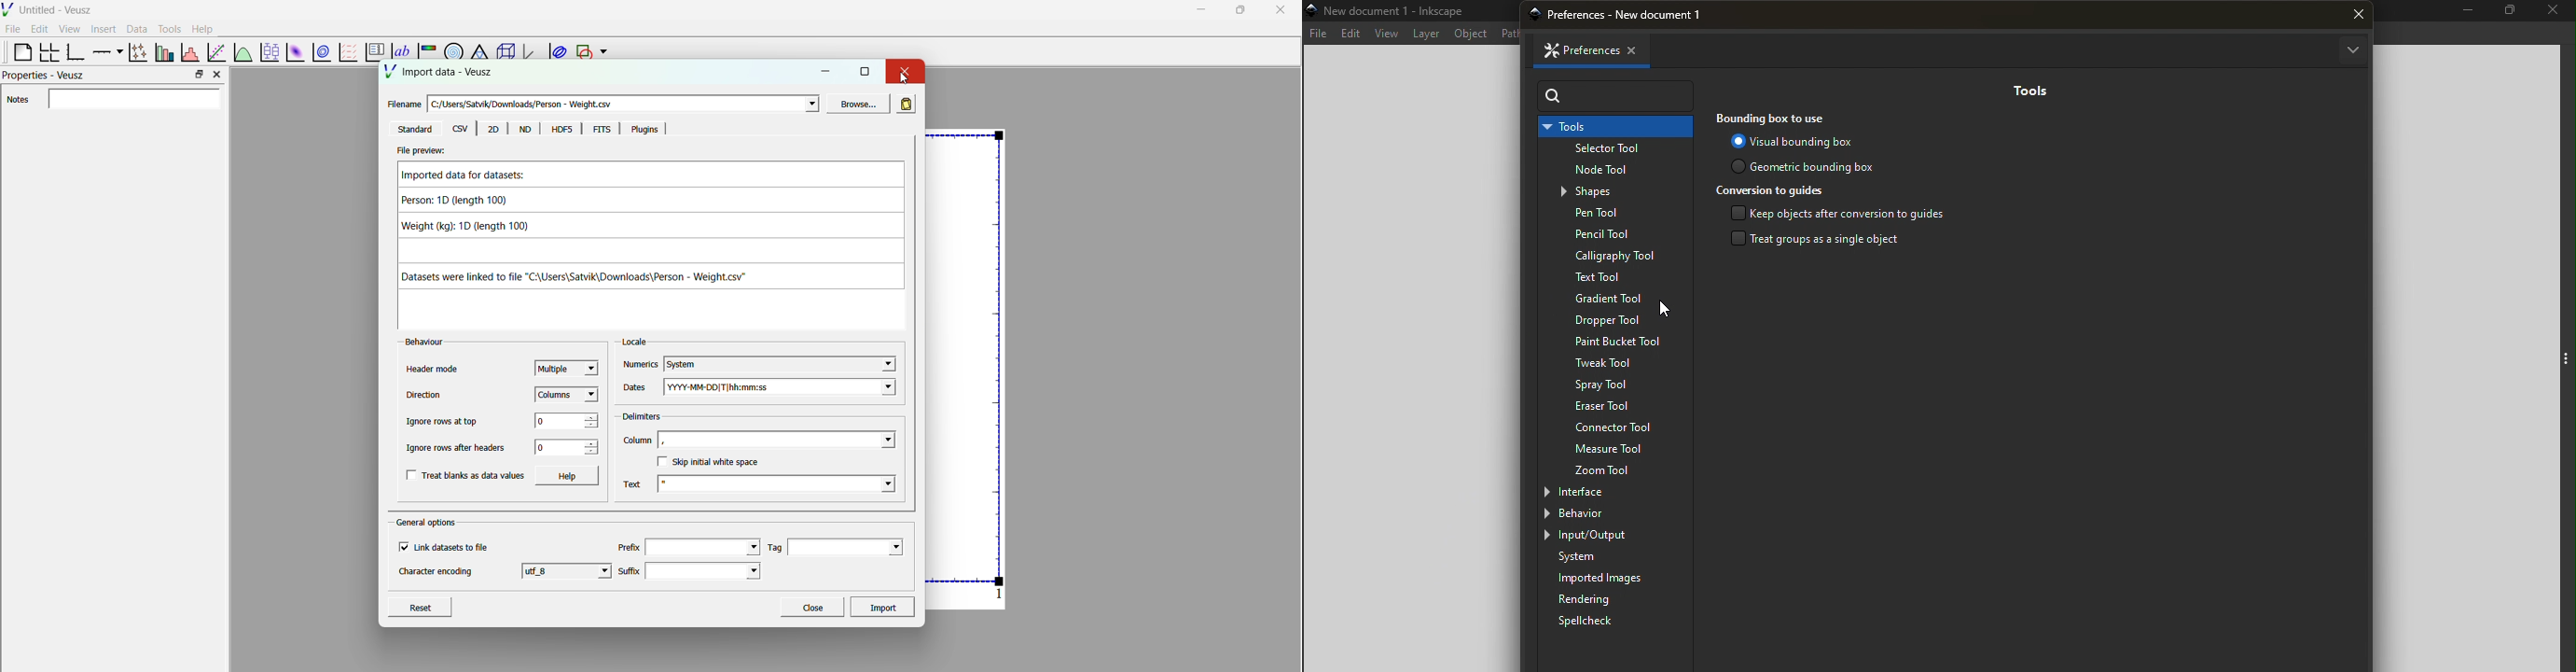 This screenshot has width=2576, height=672. Describe the element at coordinates (1610, 277) in the screenshot. I see `Text tool` at that location.